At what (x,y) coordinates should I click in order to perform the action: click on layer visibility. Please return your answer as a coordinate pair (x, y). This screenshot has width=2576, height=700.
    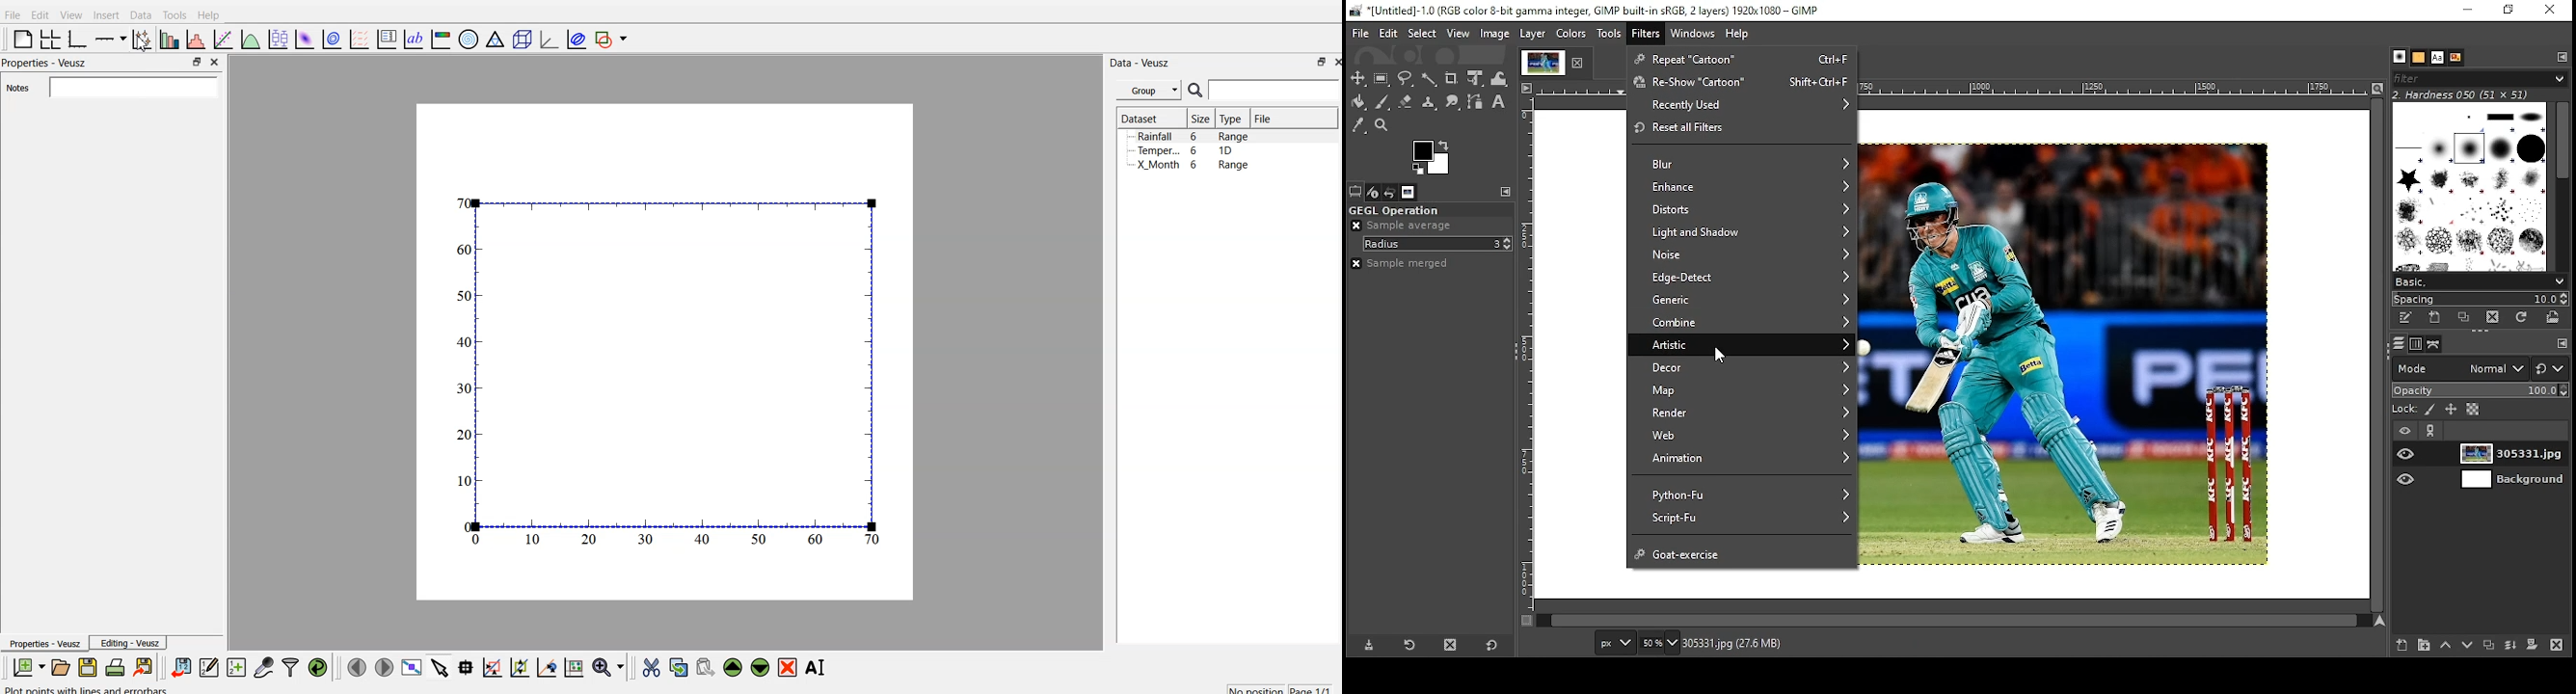
    Looking at the image, I should click on (2407, 431).